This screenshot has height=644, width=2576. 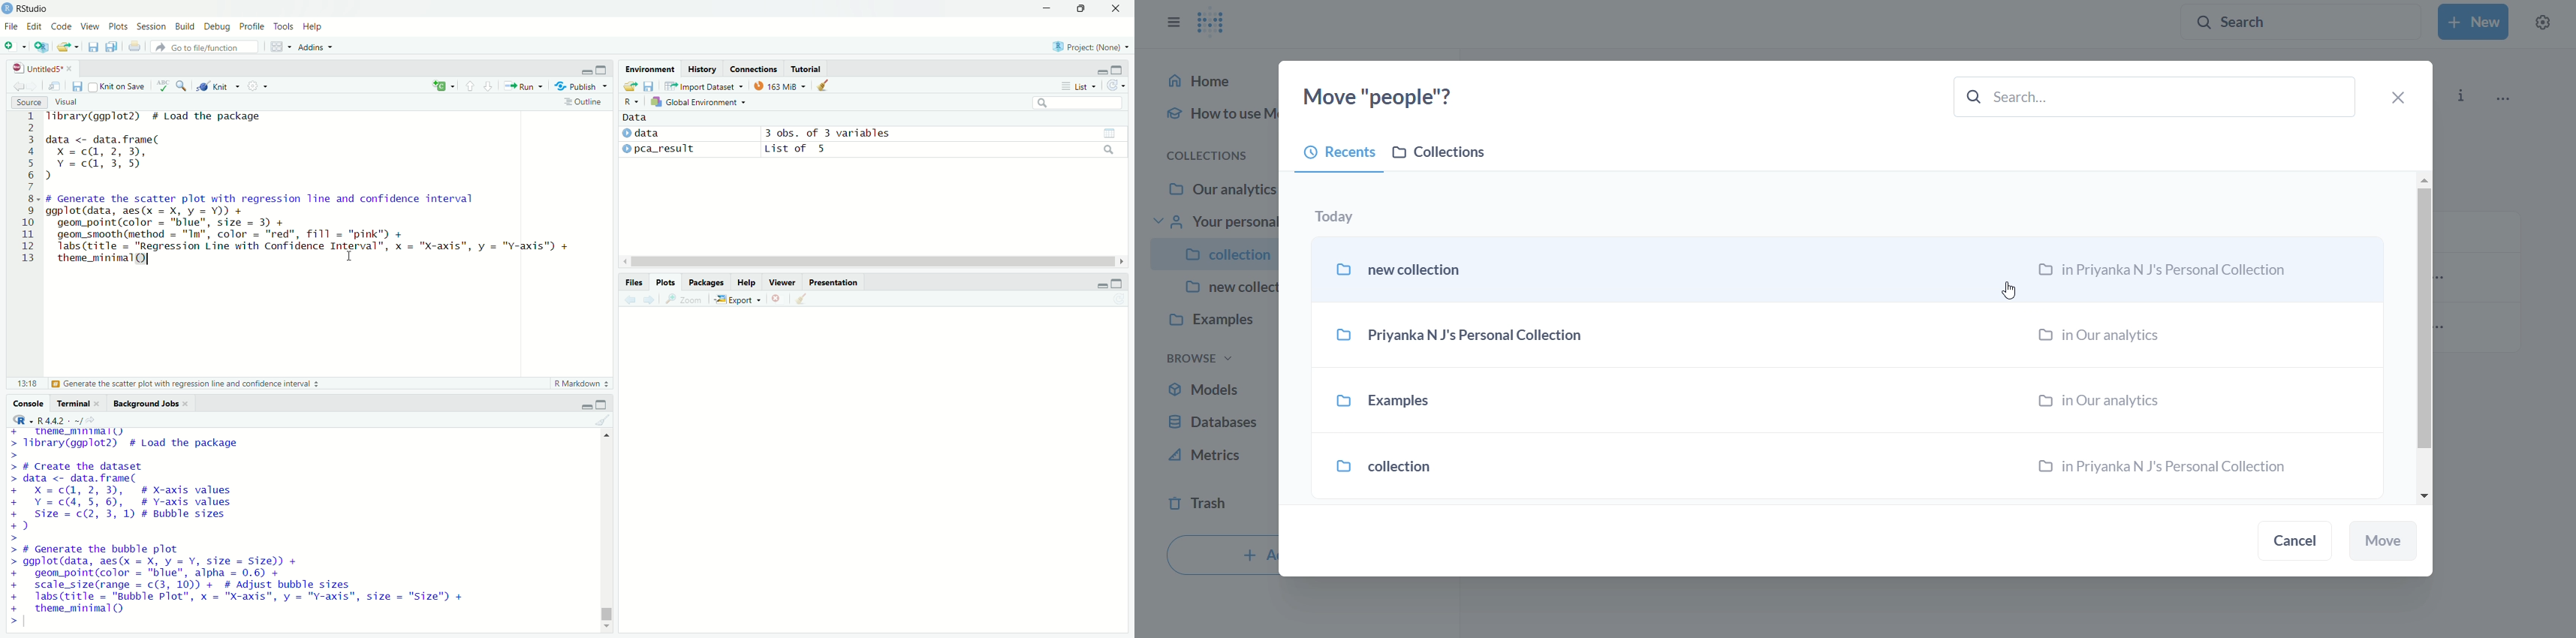 I want to click on Find/Replace, so click(x=181, y=86).